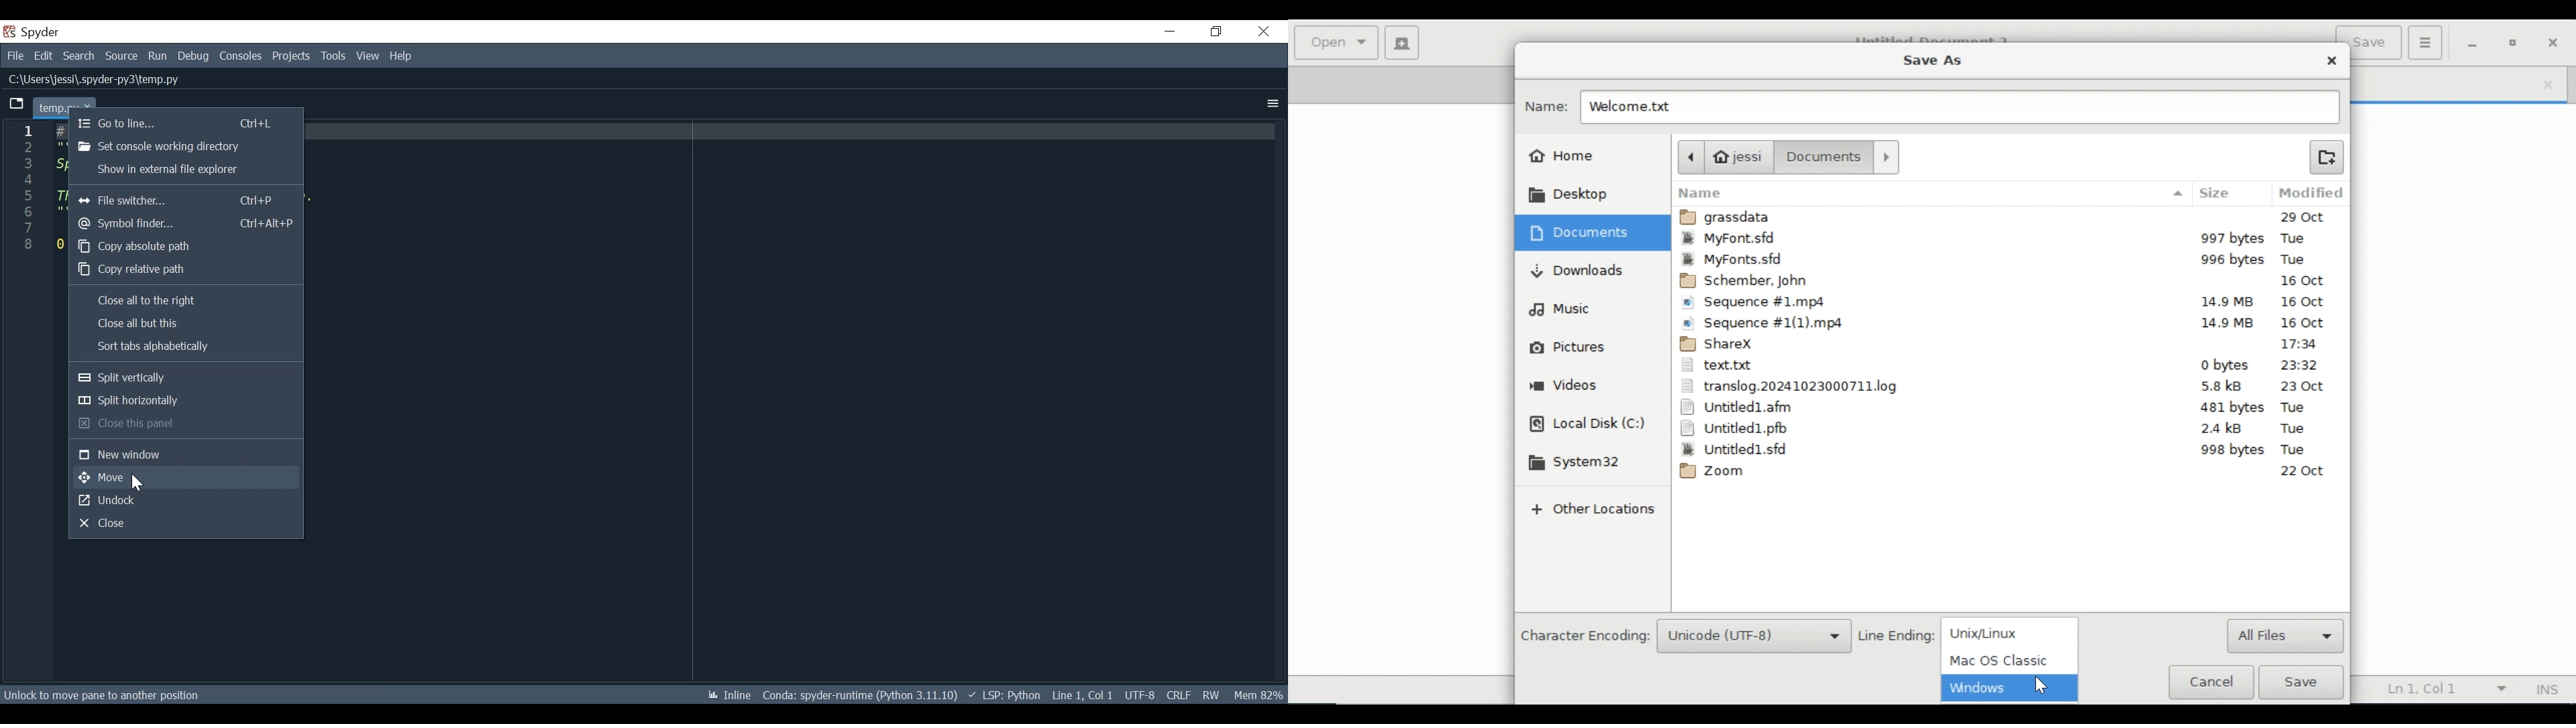 The width and height of the screenshot is (2576, 728). Describe the element at coordinates (1895, 634) in the screenshot. I see `Line Ending` at that location.